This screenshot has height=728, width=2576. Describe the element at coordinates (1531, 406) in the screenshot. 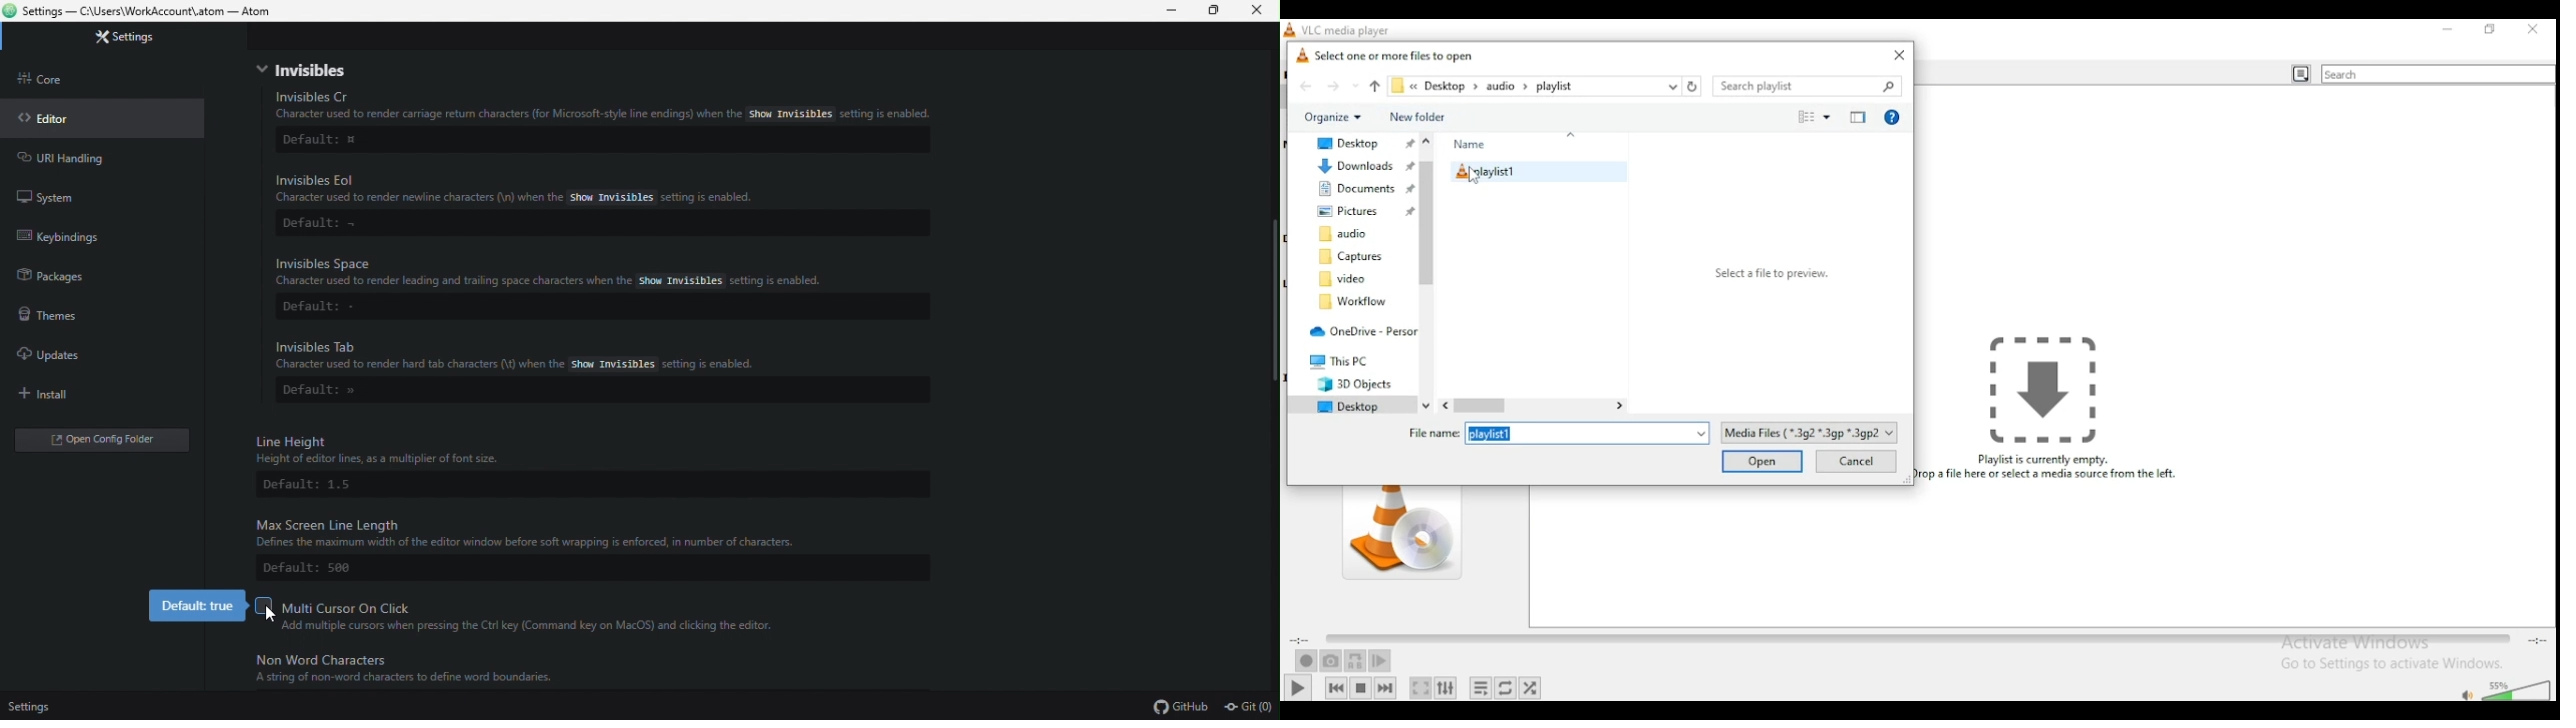

I see `scroll bar` at that location.